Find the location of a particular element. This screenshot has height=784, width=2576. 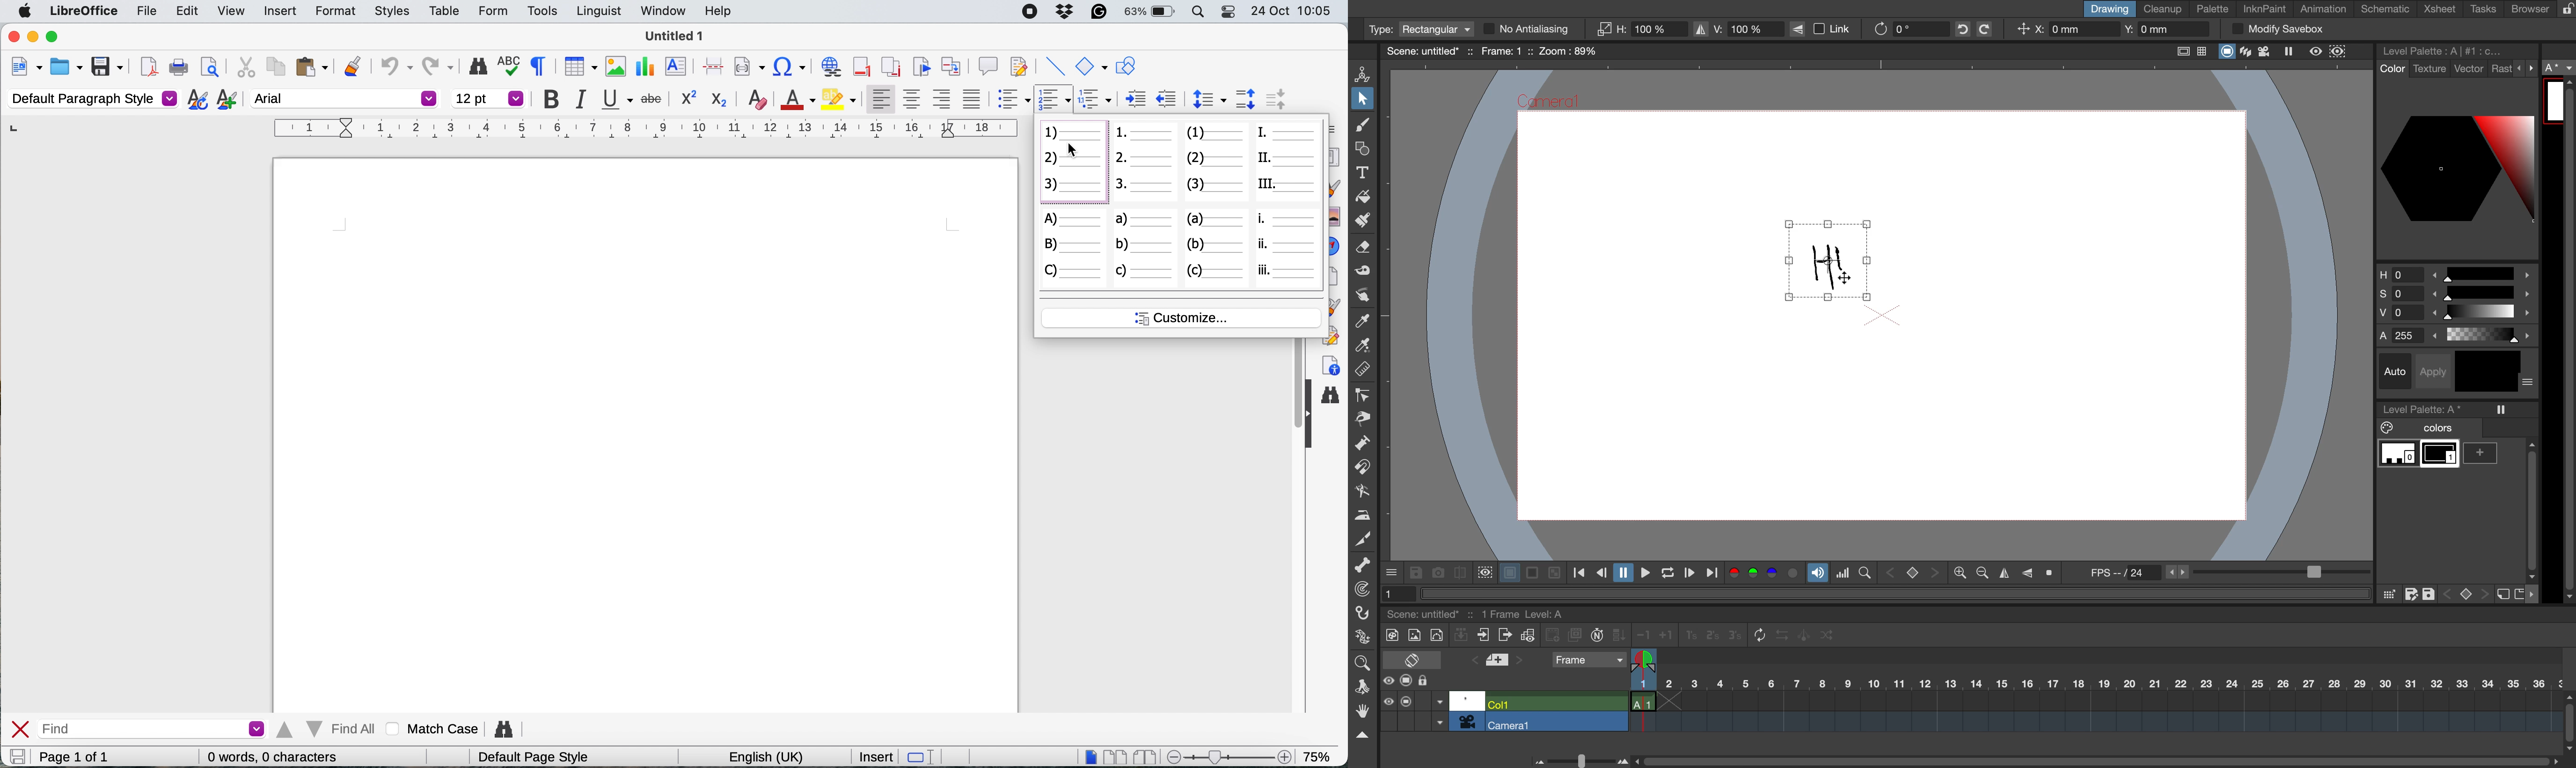

preview visibility toggle all is located at coordinates (1387, 701).